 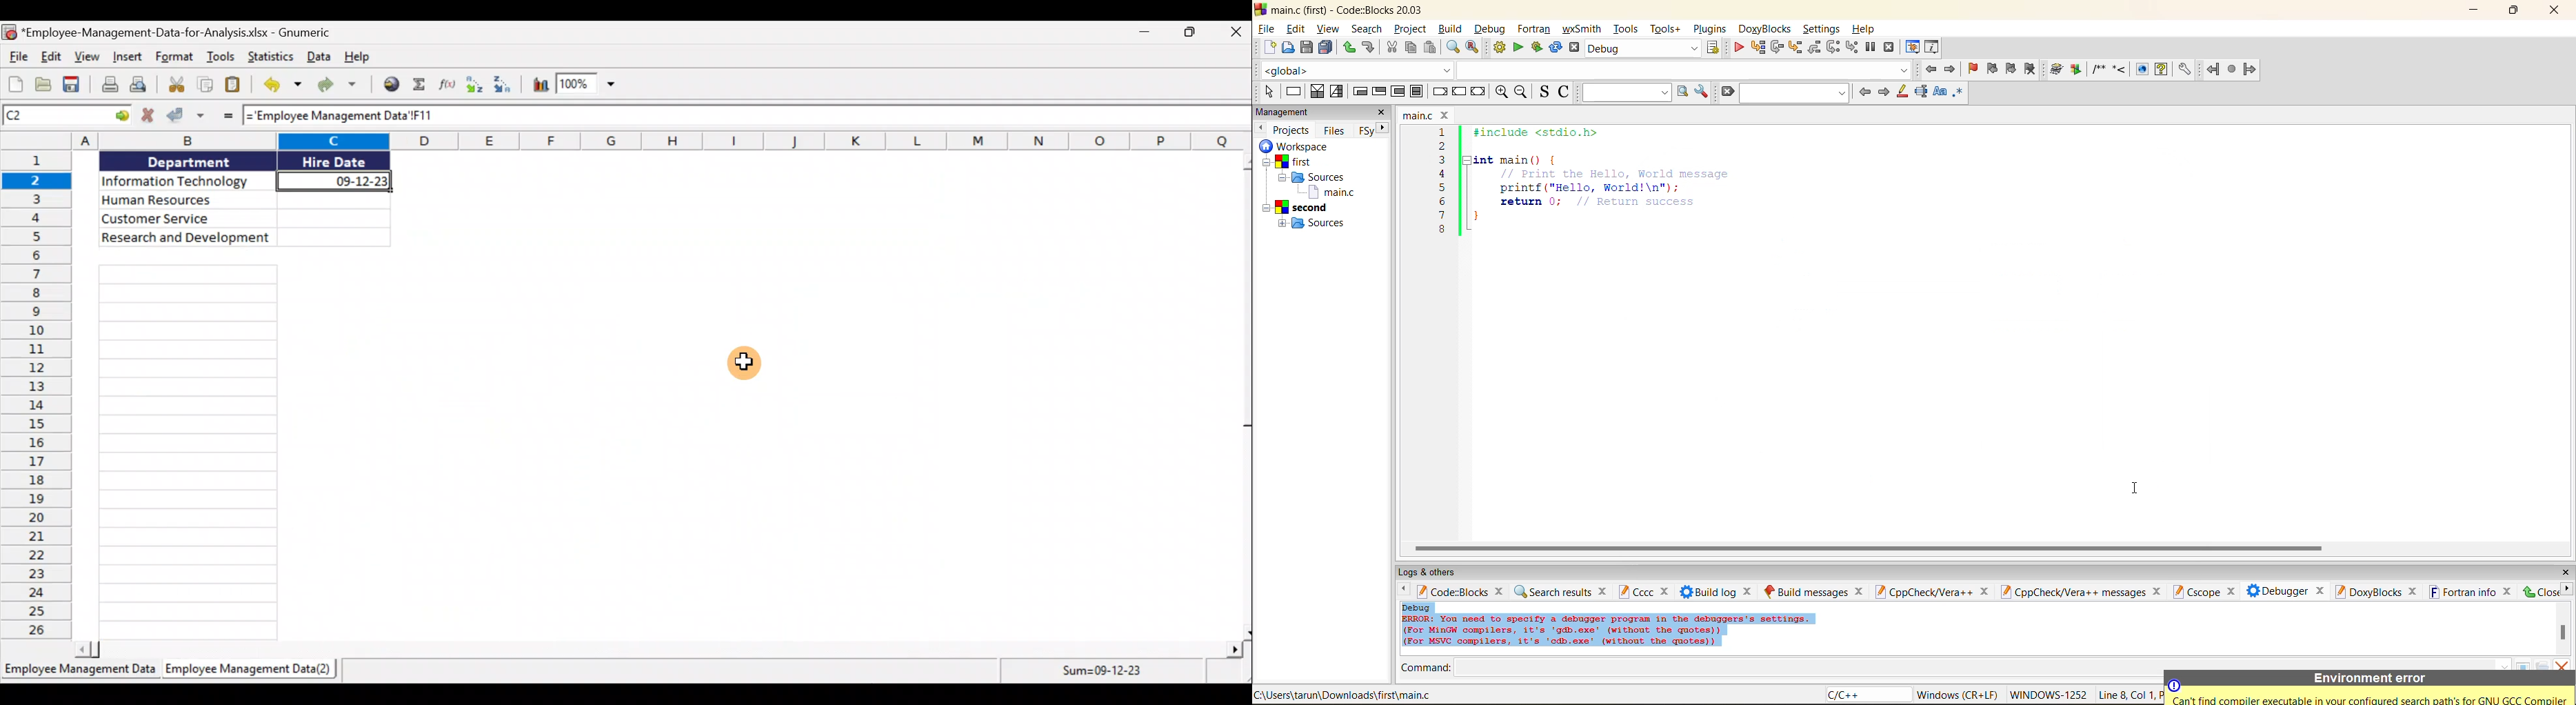 What do you see at coordinates (1101, 672) in the screenshot?
I see `Sum=09-12-23` at bounding box center [1101, 672].